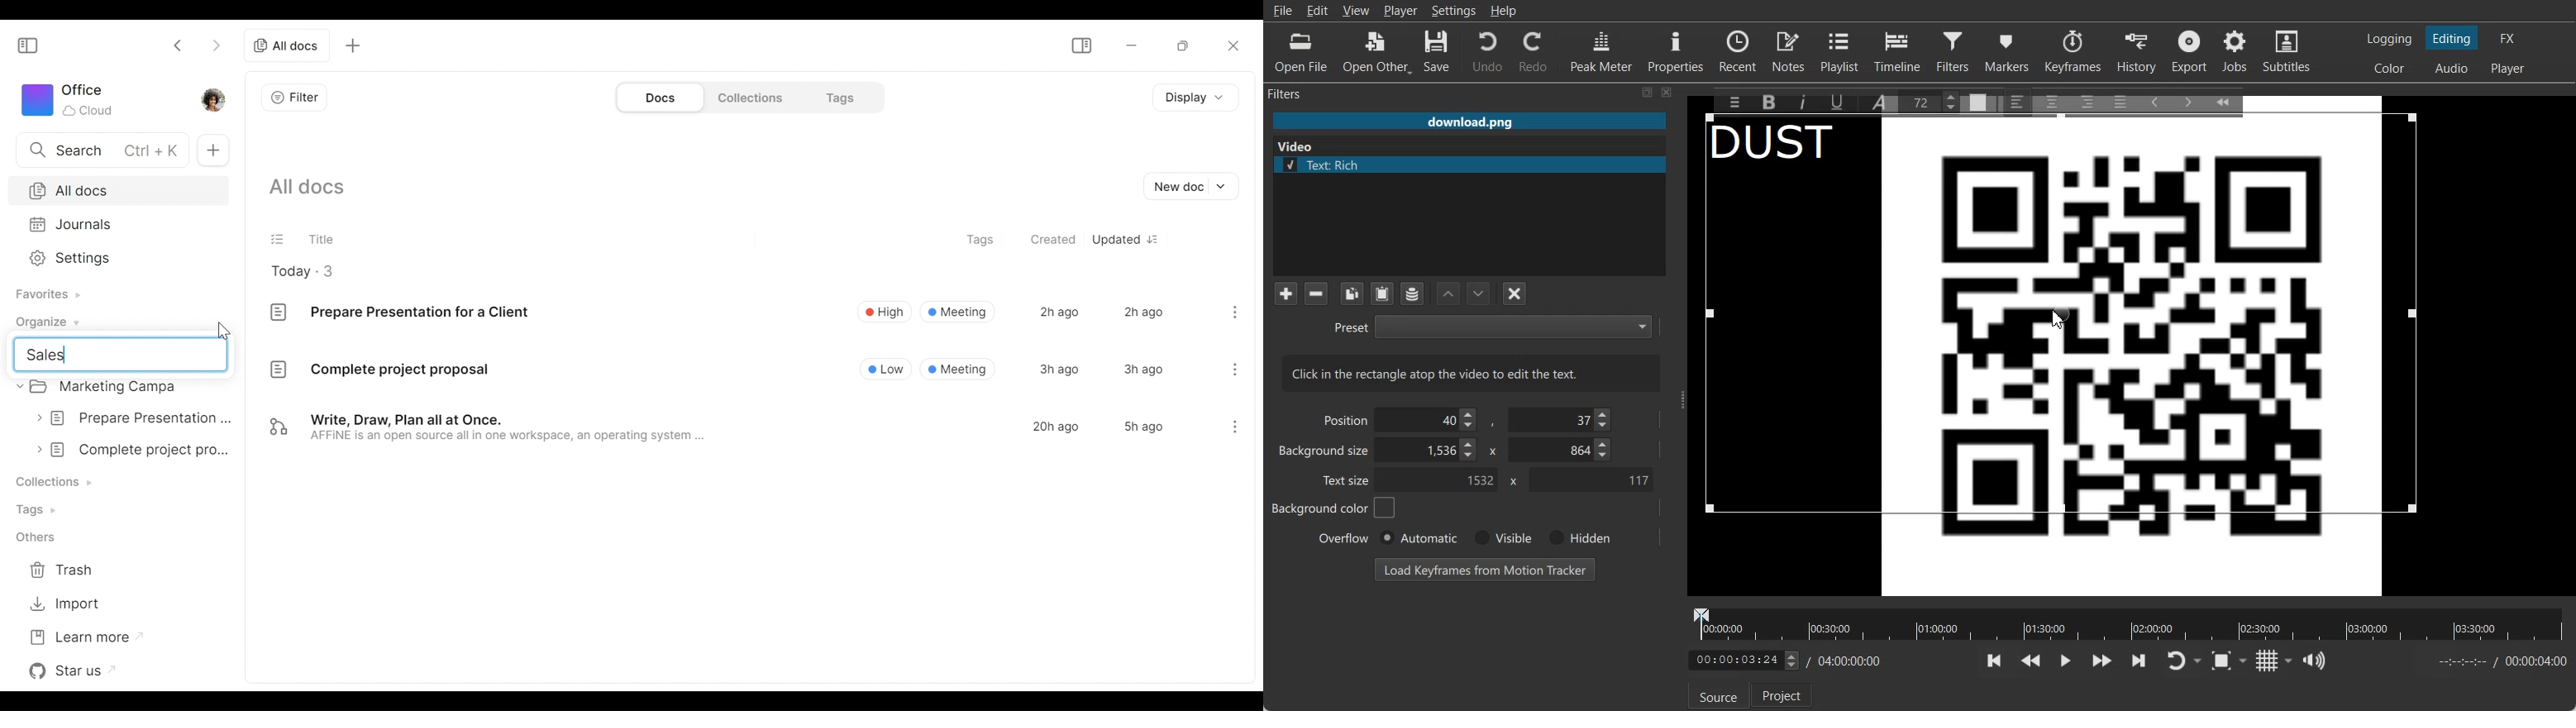  What do you see at coordinates (1448, 294) in the screenshot?
I see `Move Filter up` at bounding box center [1448, 294].